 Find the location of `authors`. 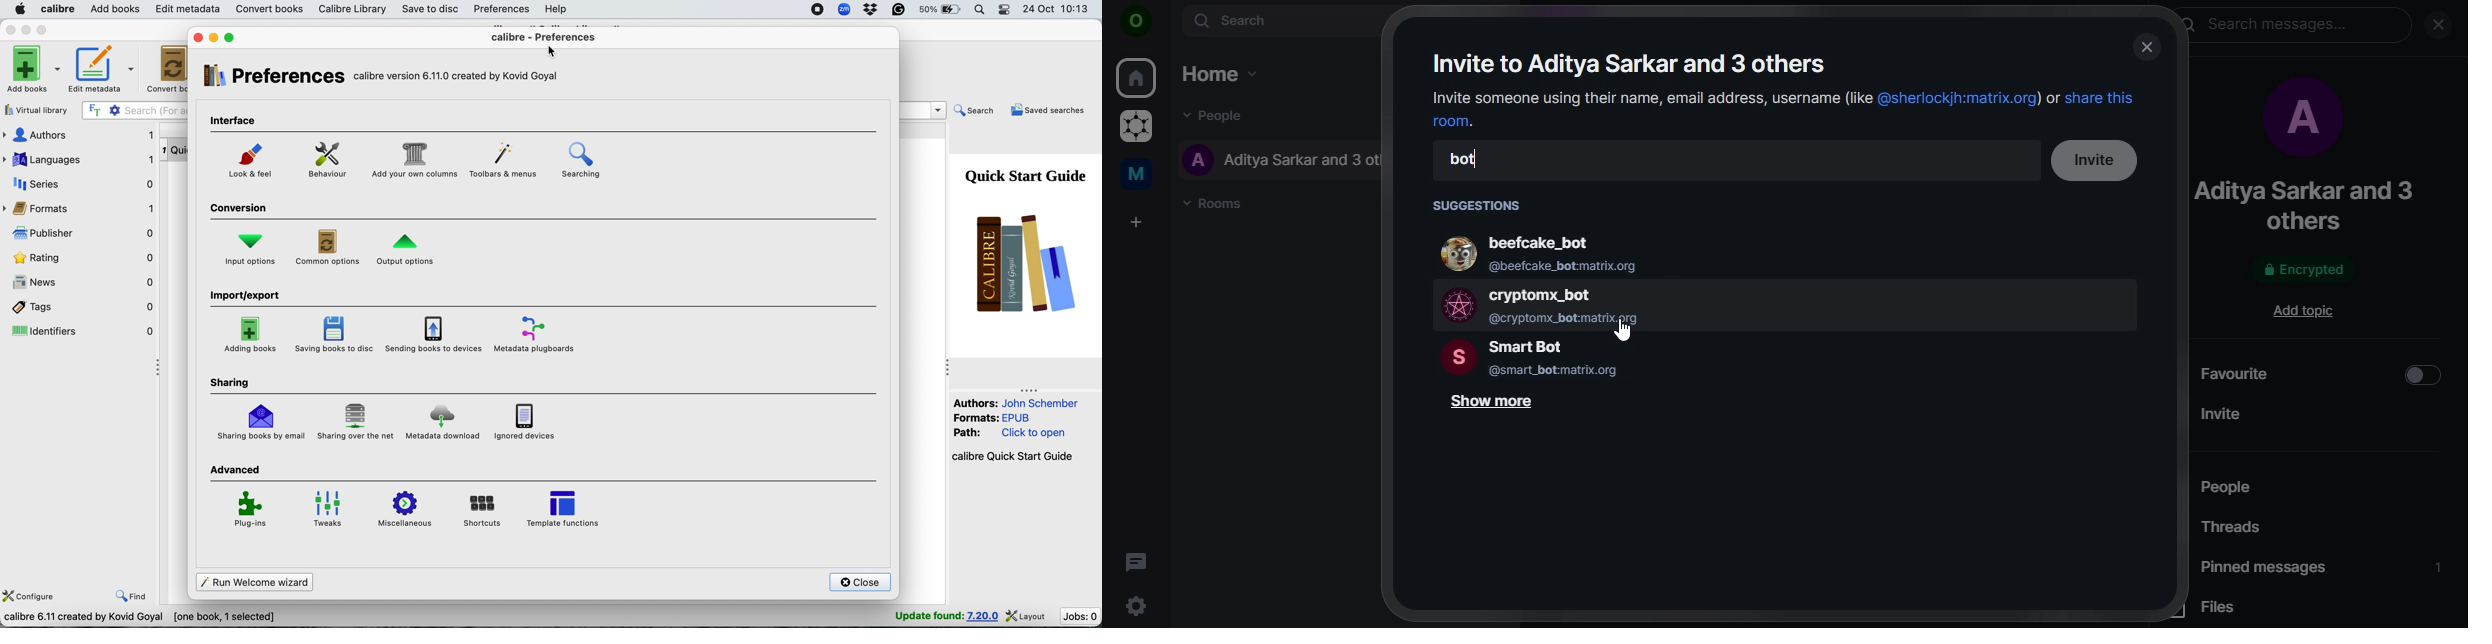

authors is located at coordinates (78, 134).